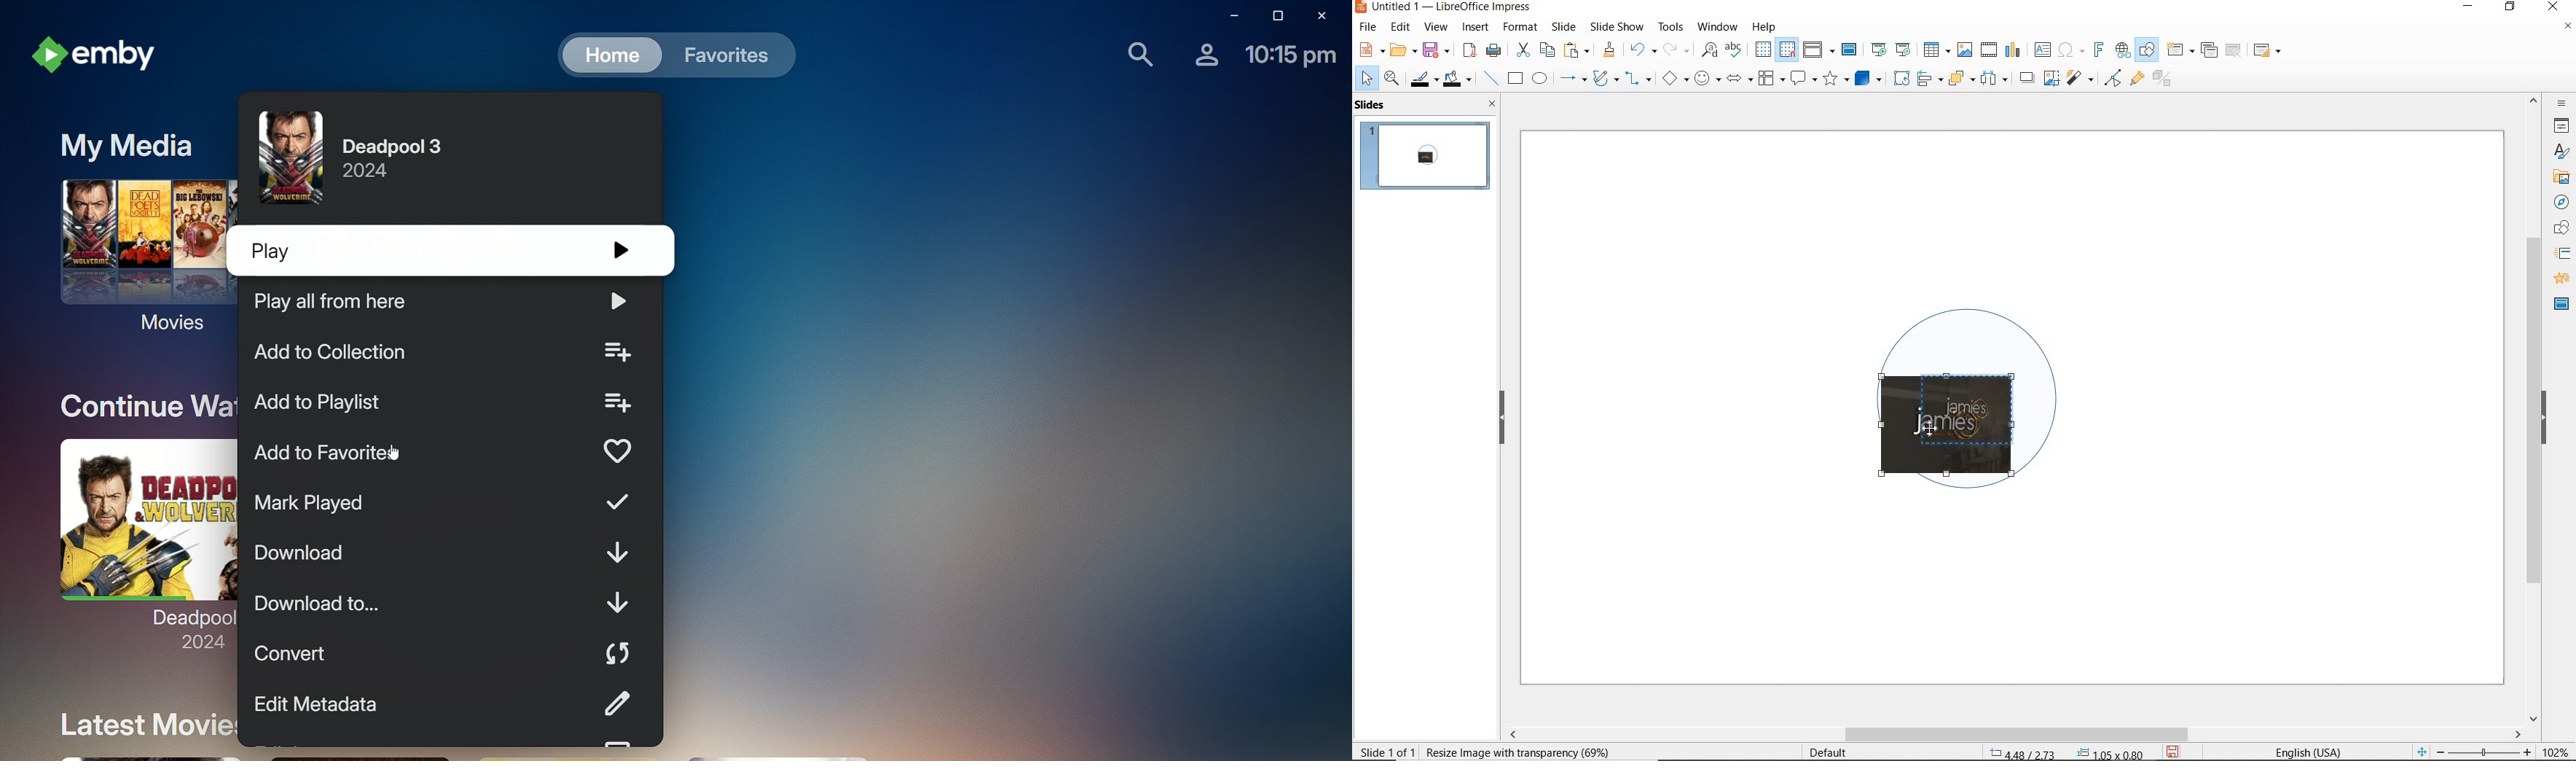 This screenshot has height=784, width=2576. I want to click on insert text box, so click(2042, 50).